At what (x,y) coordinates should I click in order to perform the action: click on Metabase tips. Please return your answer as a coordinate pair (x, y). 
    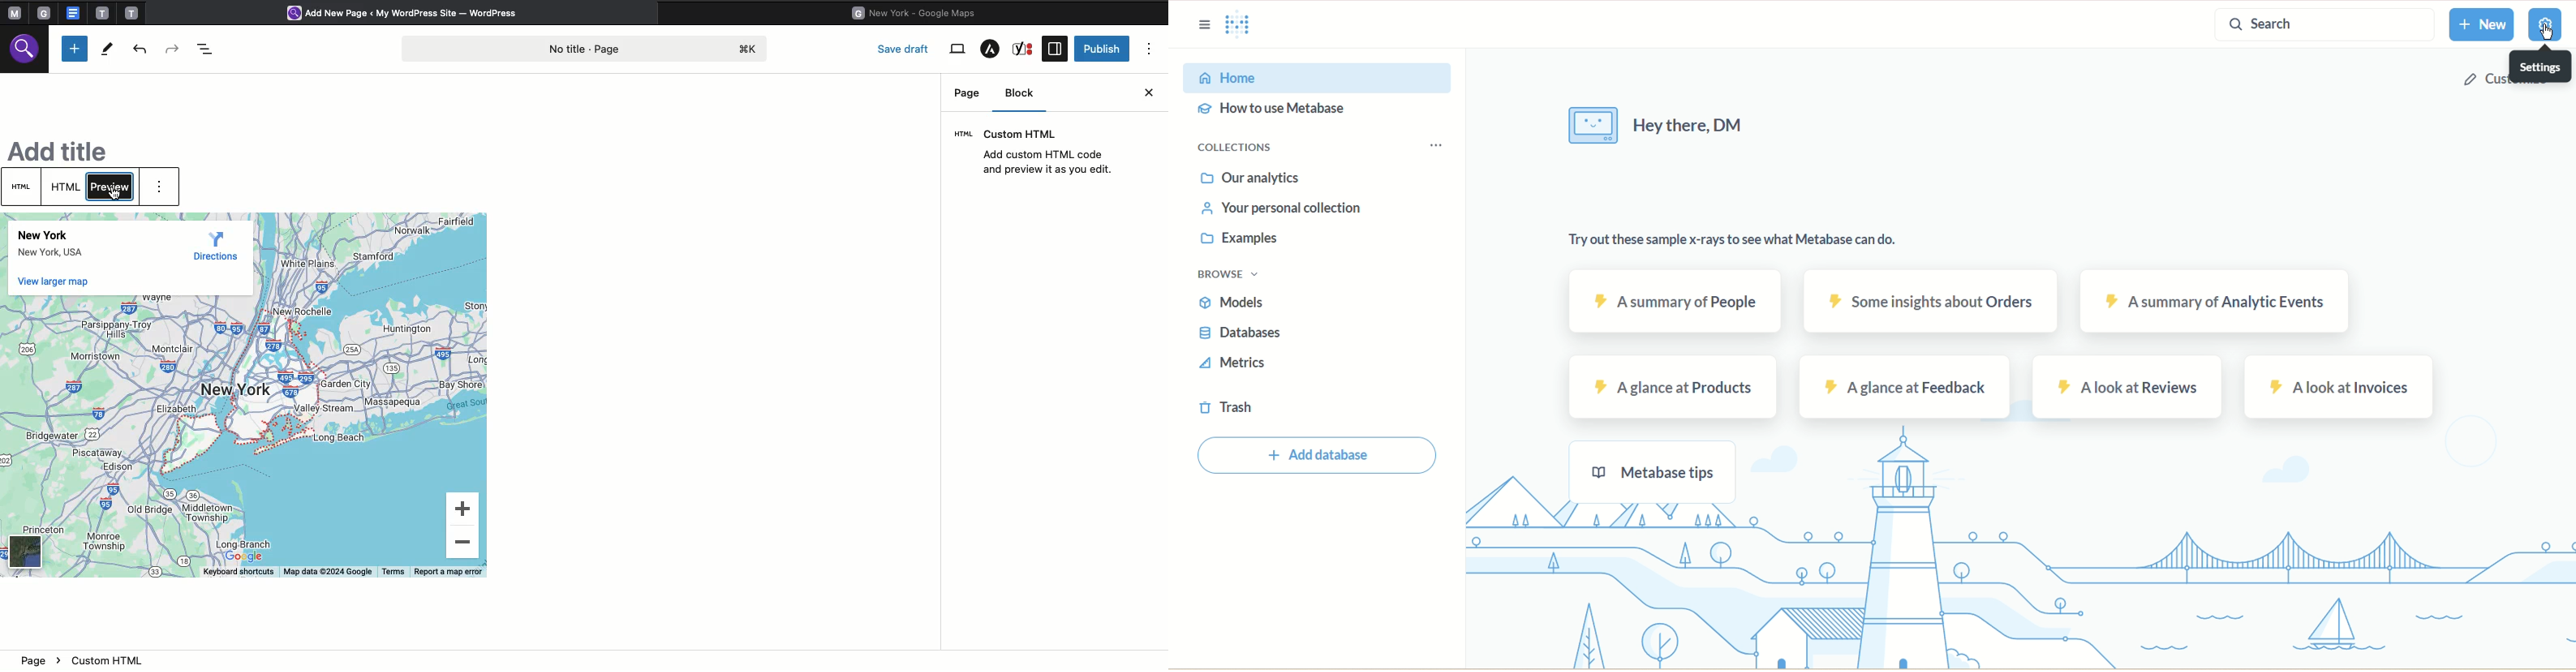
    Looking at the image, I should click on (1663, 469).